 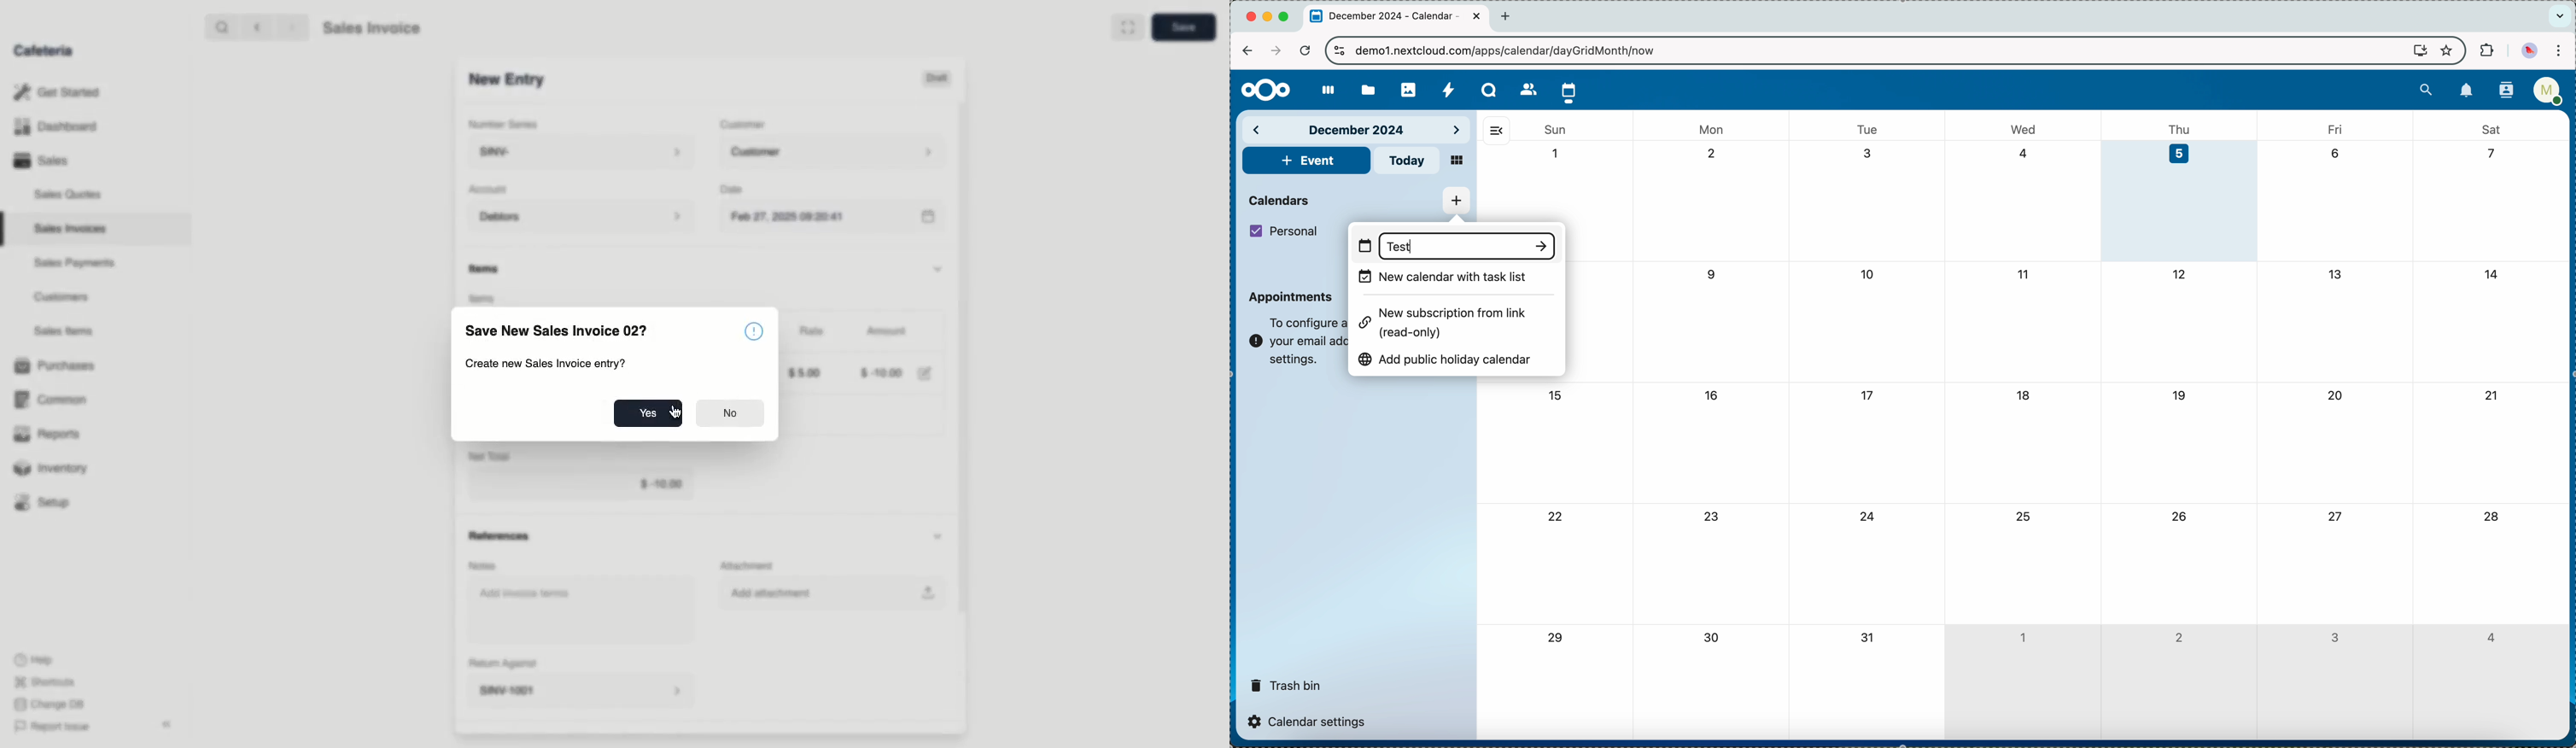 What do you see at coordinates (2022, 516) in the screenshot?
I see `25` at bounding box center [2022, 516].